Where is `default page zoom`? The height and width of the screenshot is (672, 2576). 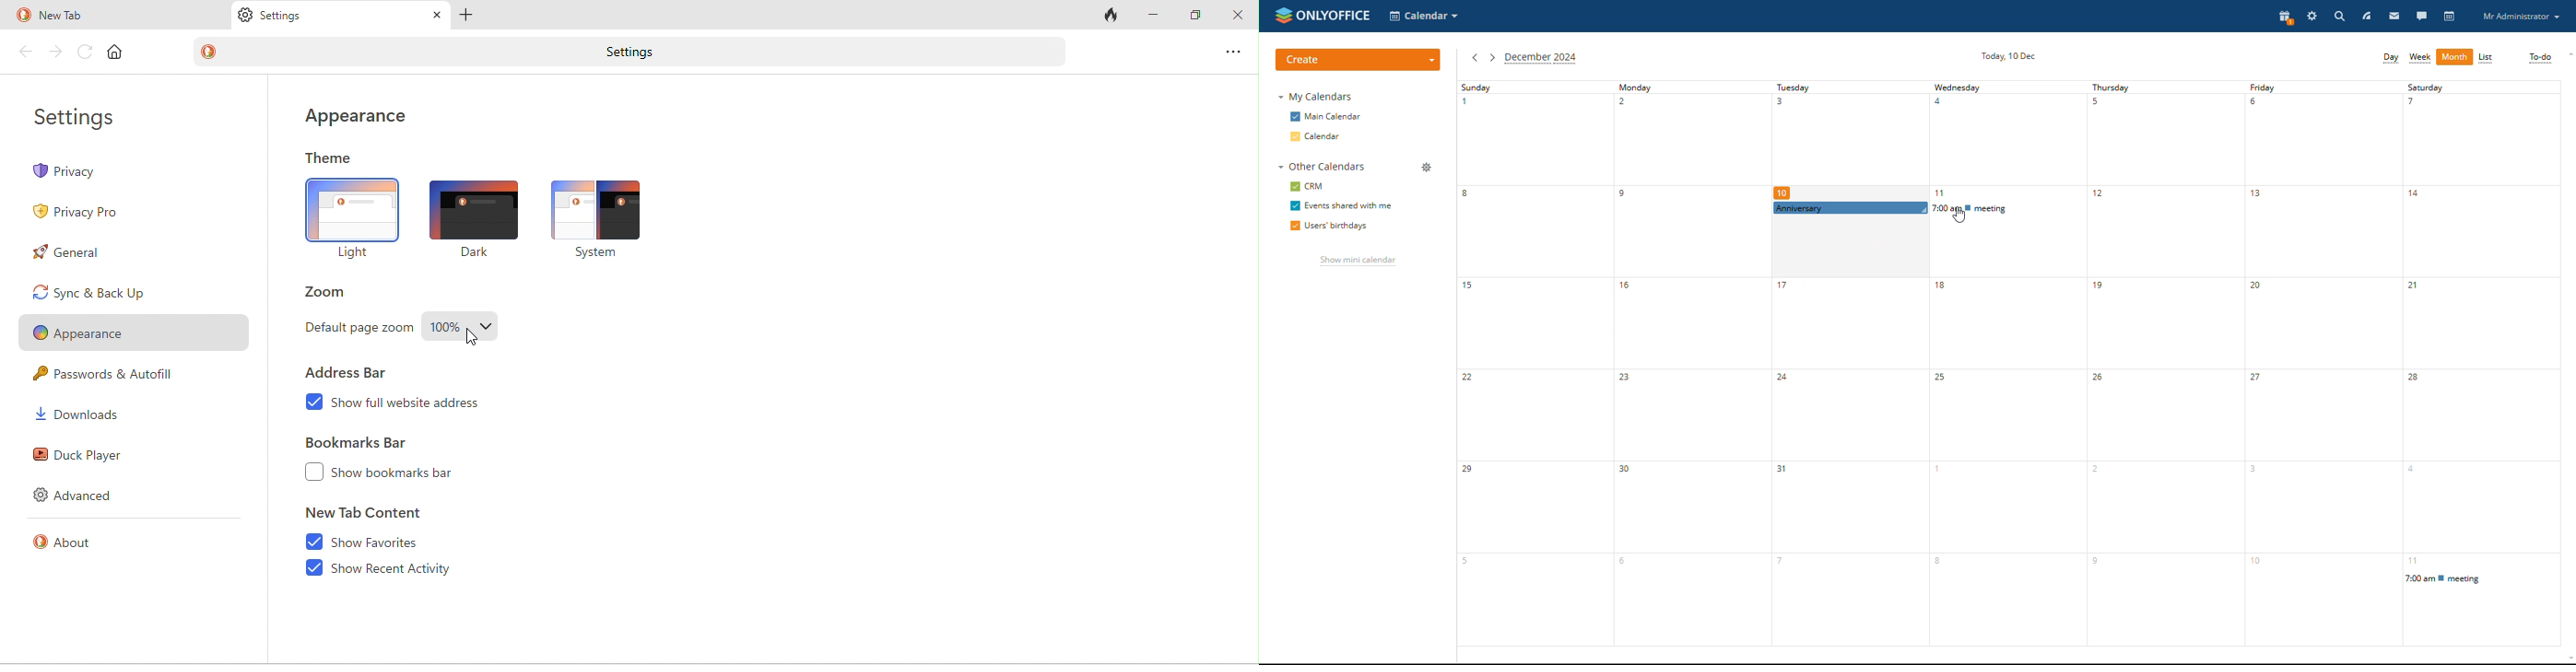
default page zoom is located at coordinates (357, 330).